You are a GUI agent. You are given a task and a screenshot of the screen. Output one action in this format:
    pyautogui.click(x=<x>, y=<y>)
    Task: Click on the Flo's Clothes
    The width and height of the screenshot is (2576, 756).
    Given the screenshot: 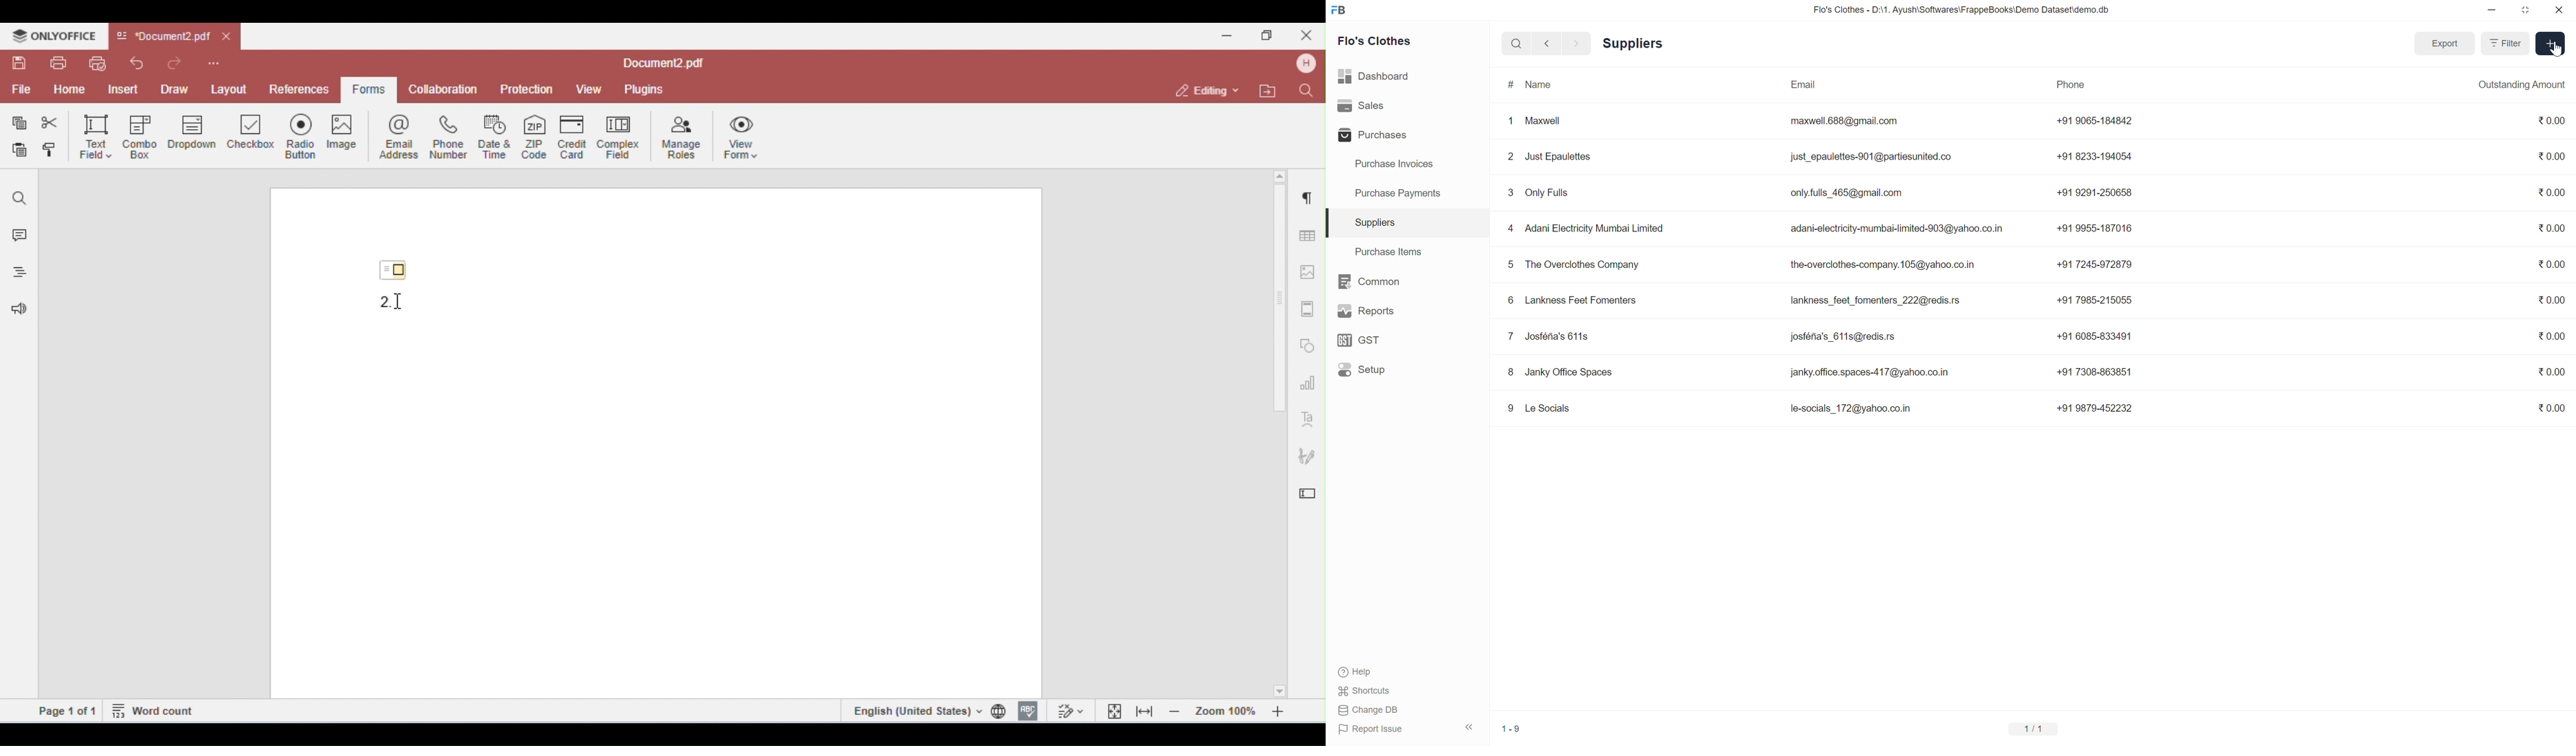 What is the action you would take?
    pyautogui.click(x=1374, y=41)
    